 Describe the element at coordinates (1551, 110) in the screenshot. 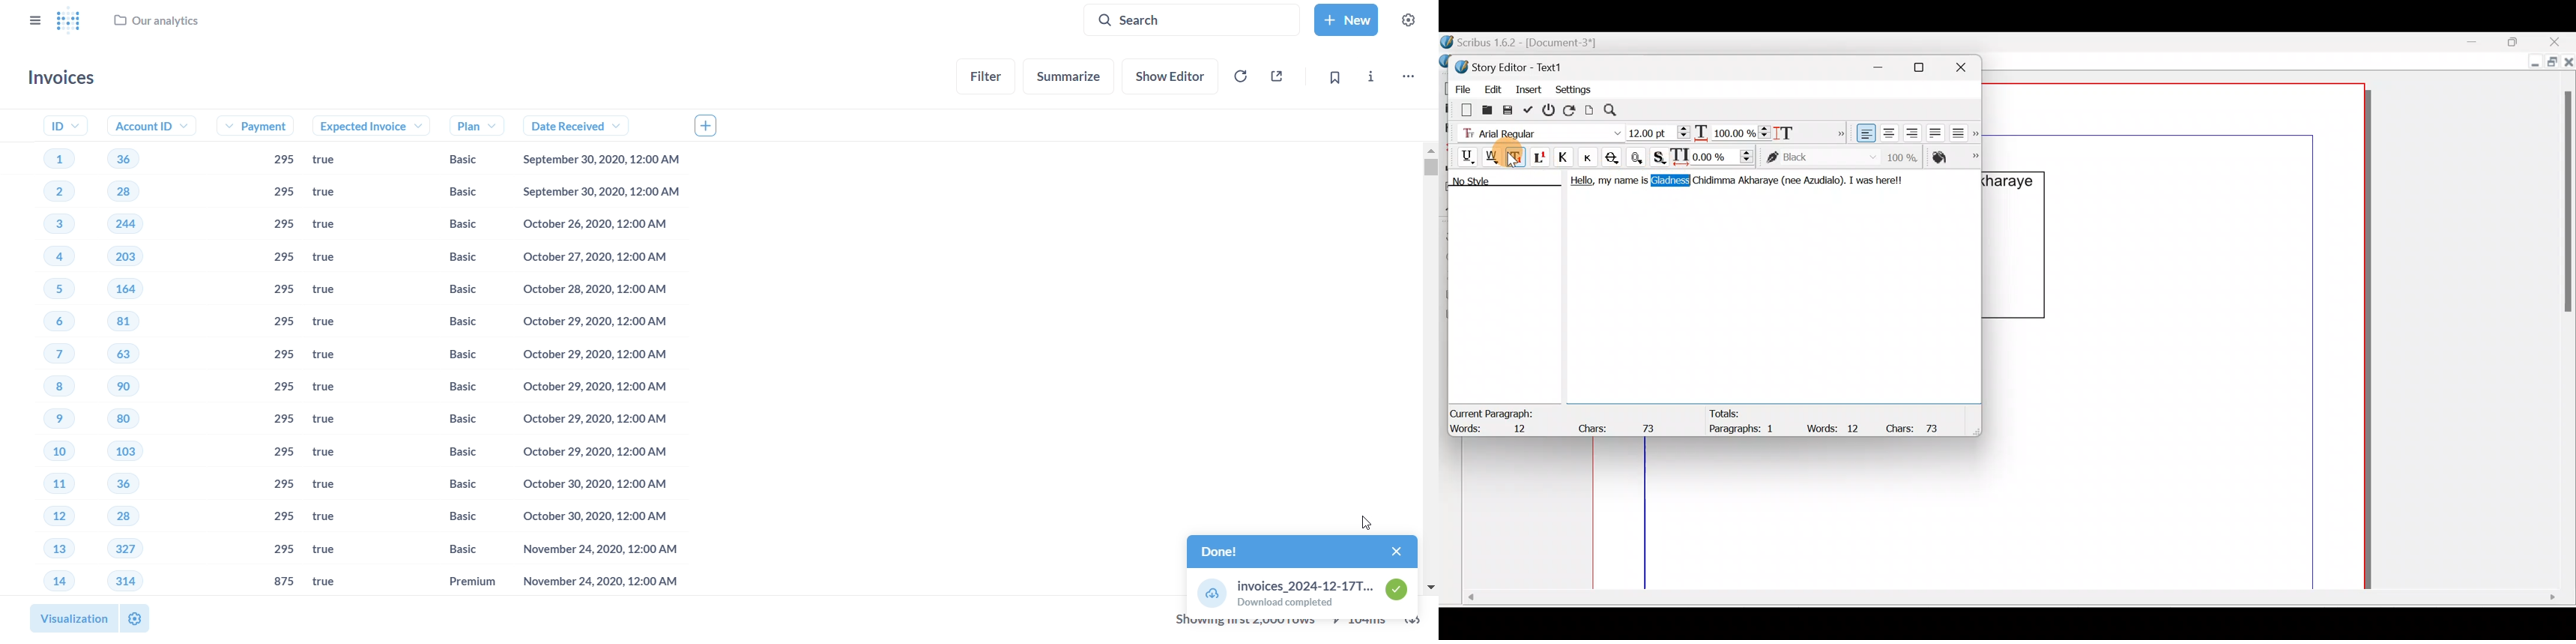

I see `Exit without updating text frame` at that location.